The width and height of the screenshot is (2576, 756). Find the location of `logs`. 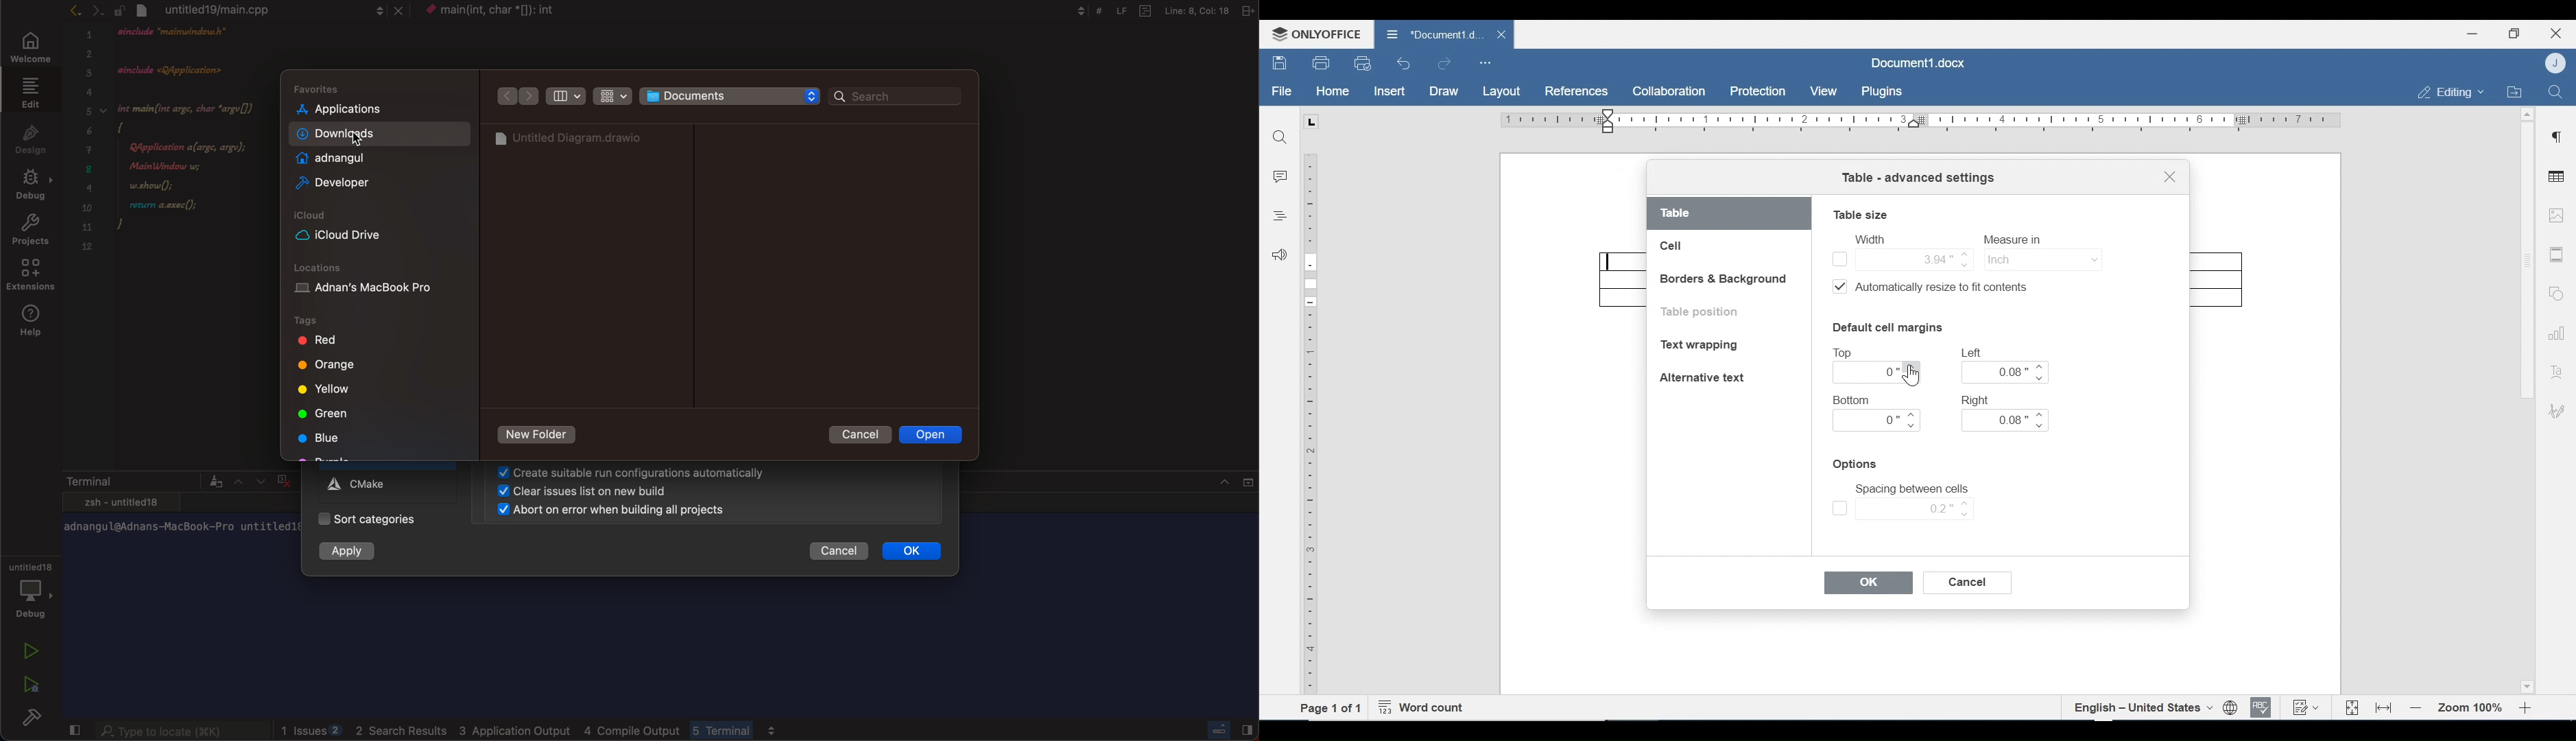

logs is located at coordinates (533, 727).